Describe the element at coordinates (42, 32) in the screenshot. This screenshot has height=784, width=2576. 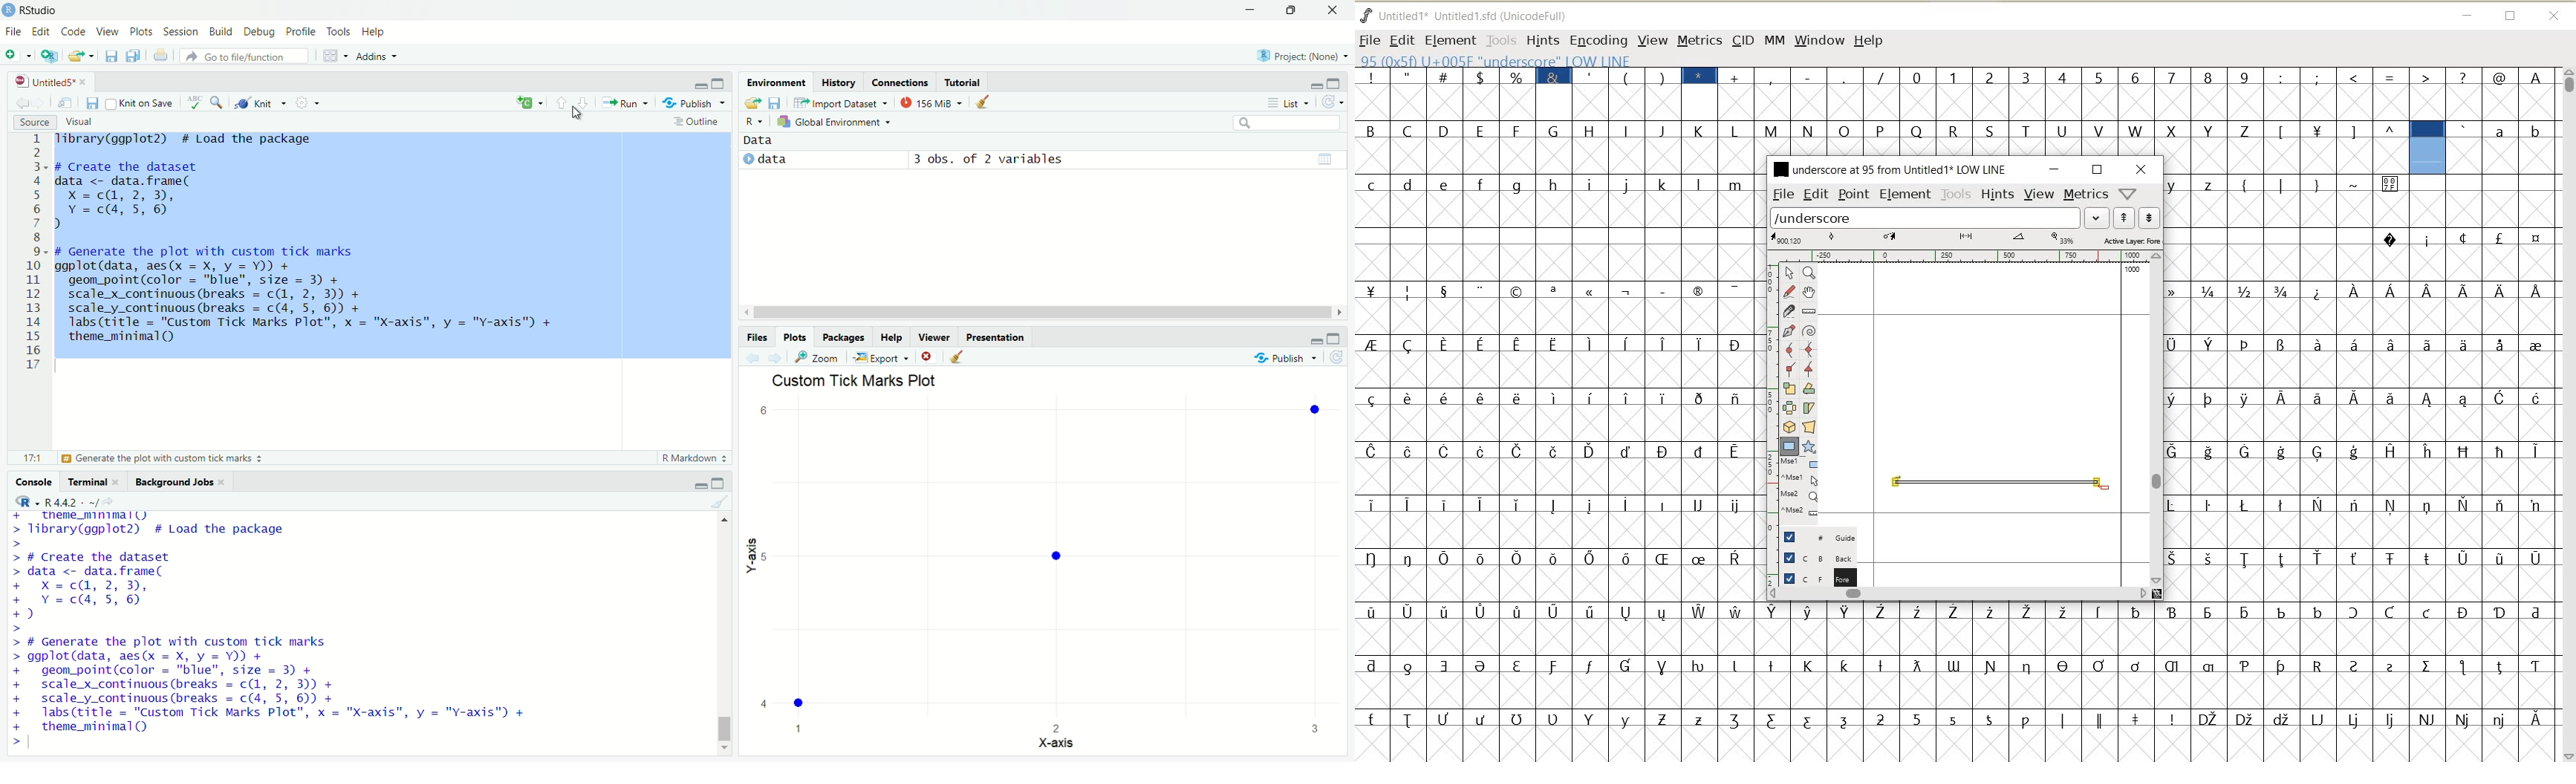
I see `edit` at that location.